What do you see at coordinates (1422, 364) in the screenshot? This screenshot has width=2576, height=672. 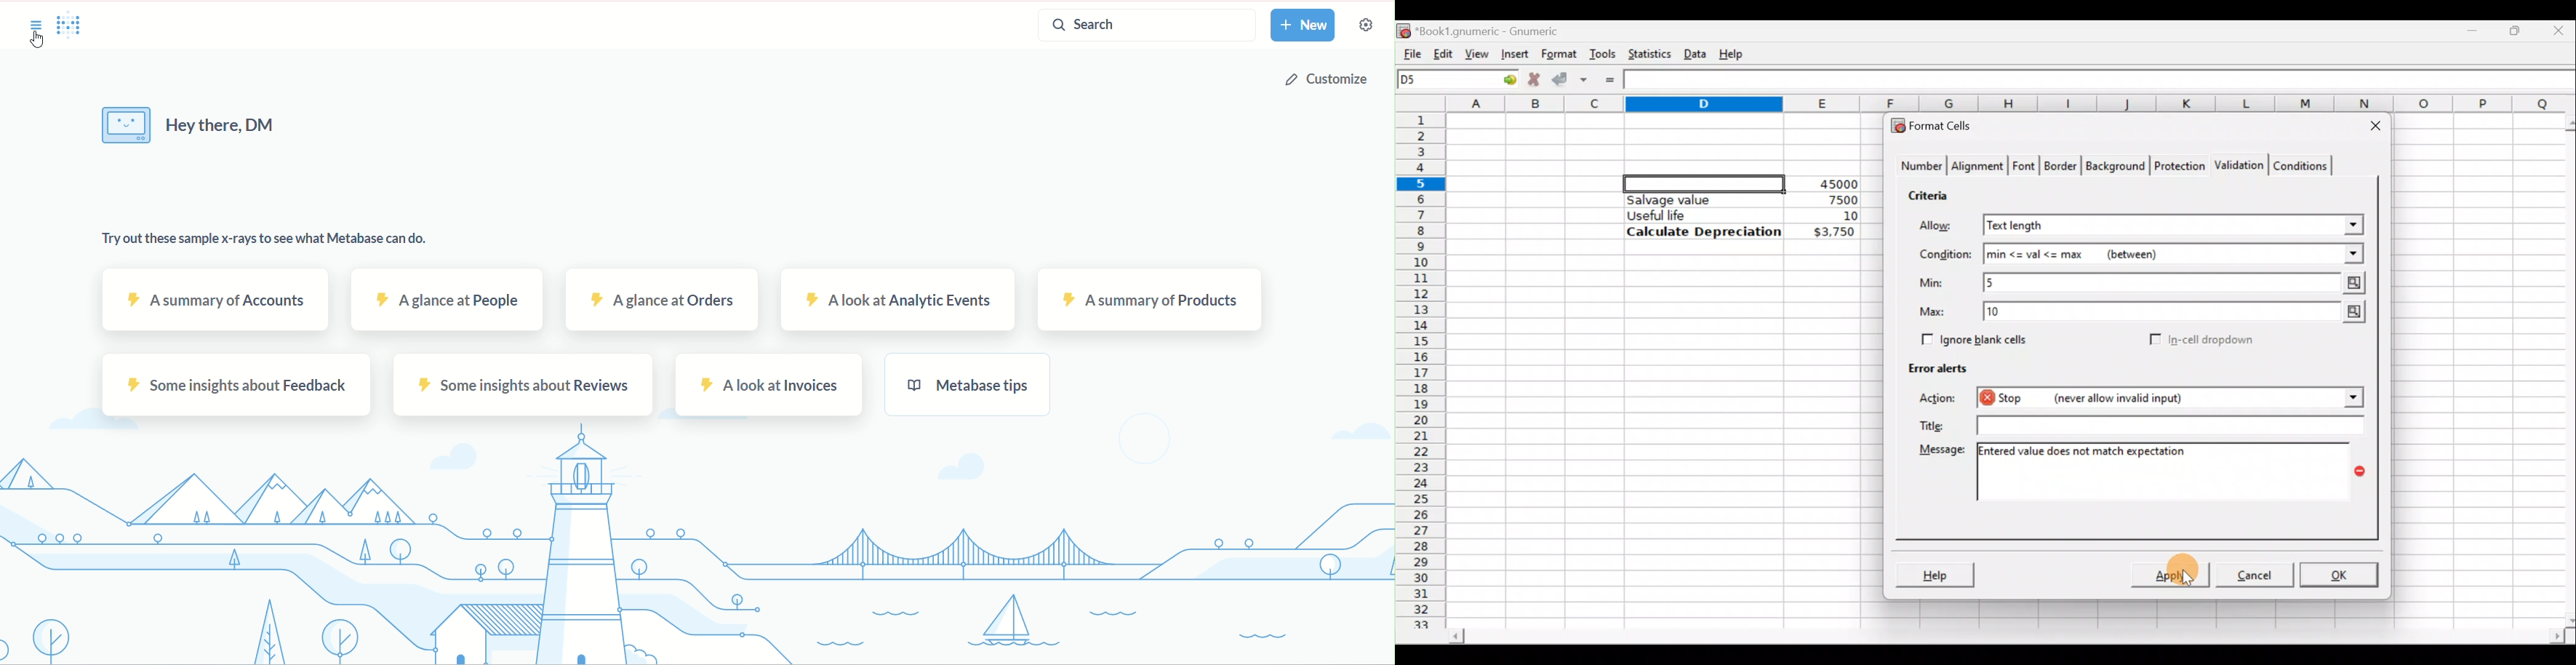 I see `Rows` at bounding box center [1422, 364].